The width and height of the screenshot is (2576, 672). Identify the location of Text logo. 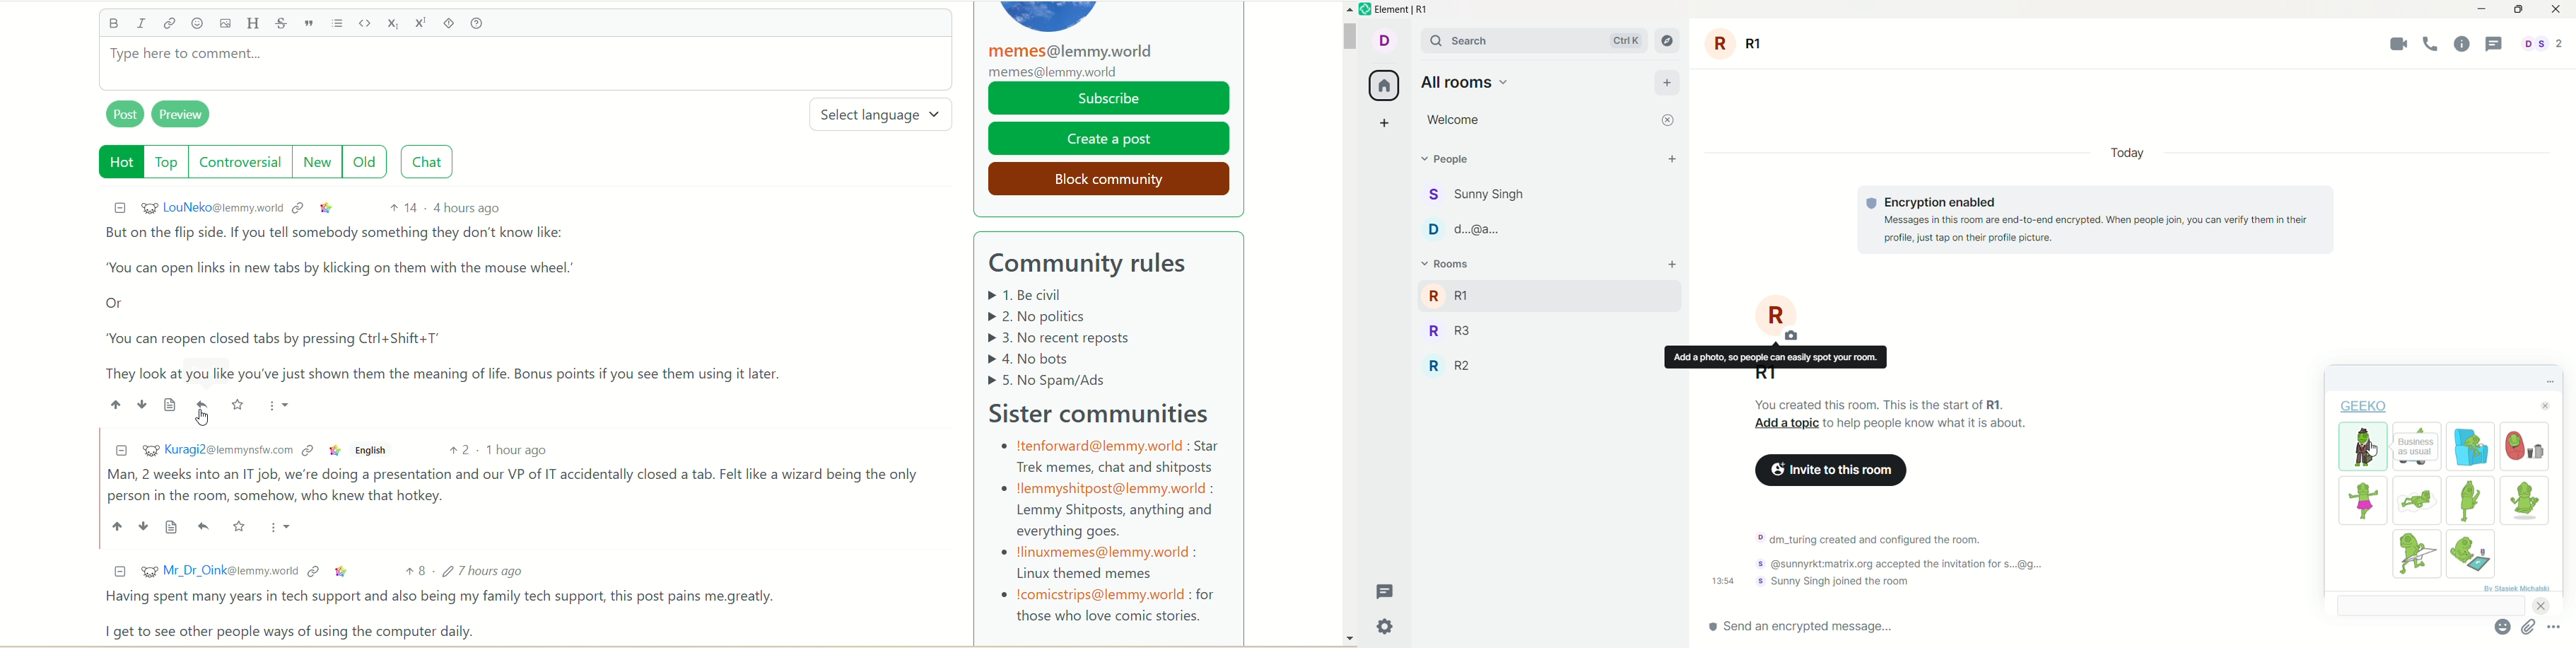
(1871, 203).